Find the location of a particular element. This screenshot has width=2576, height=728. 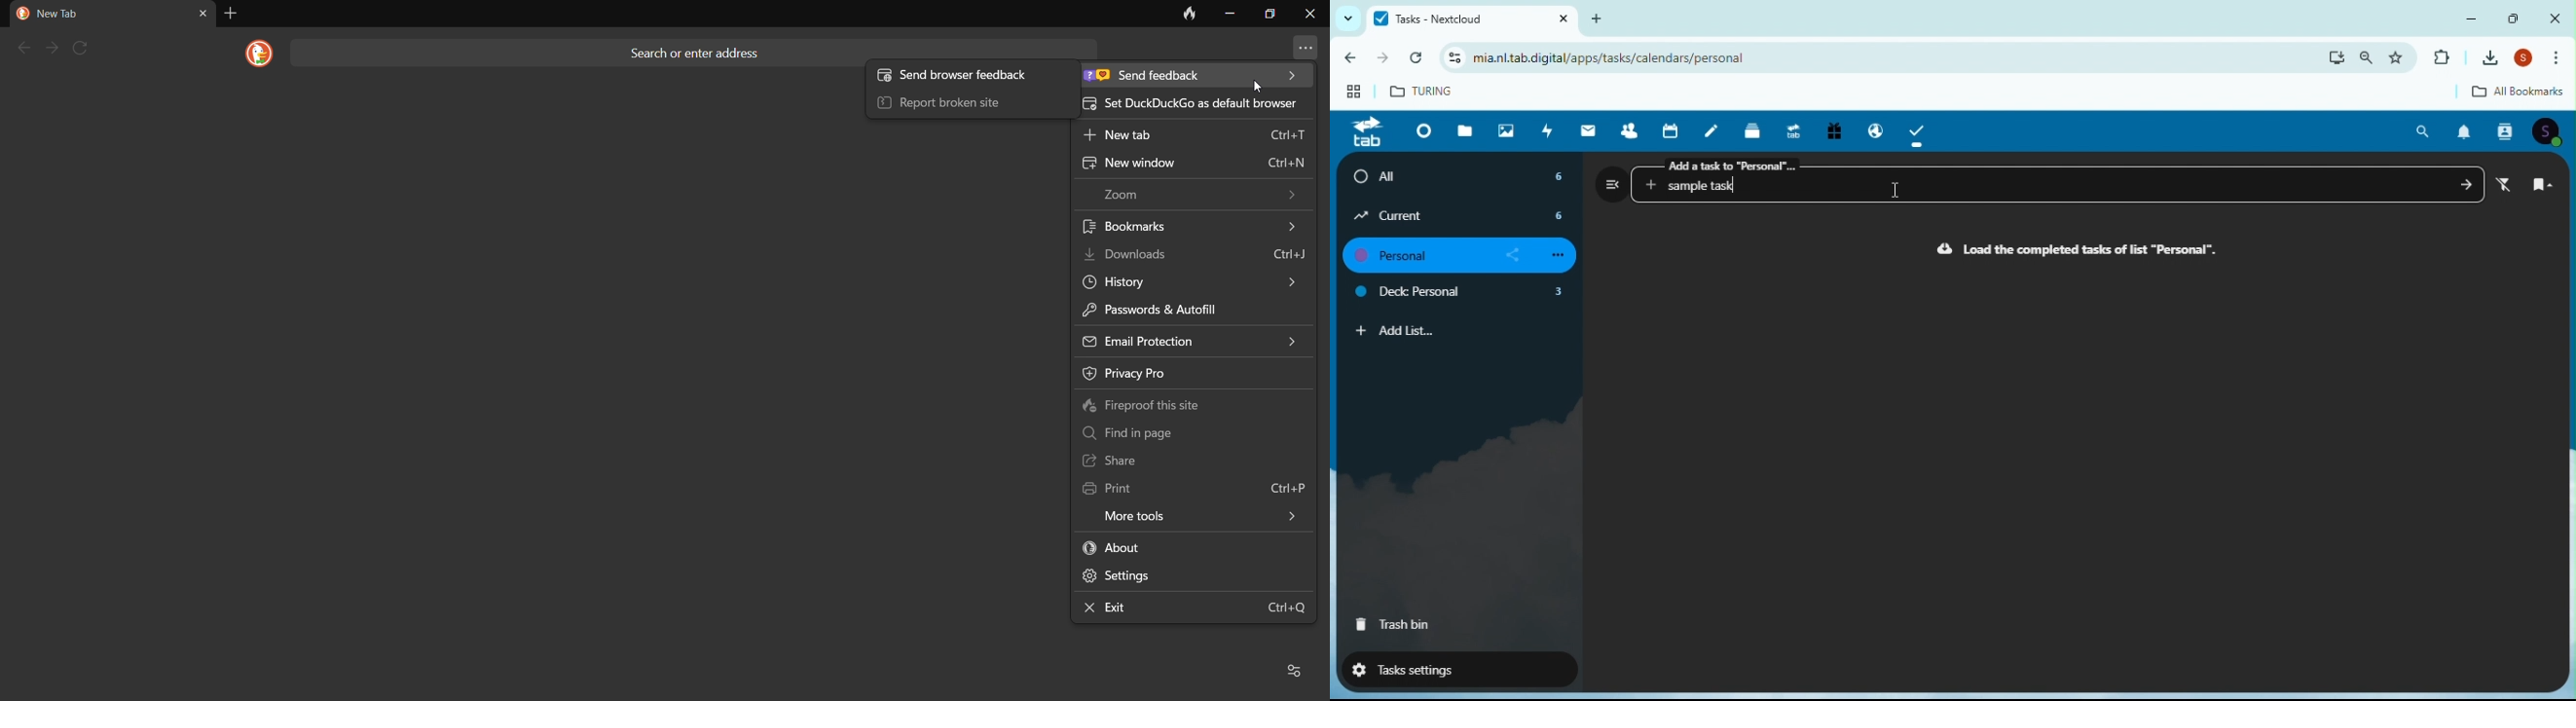

dropdown is located at coordinates (1344, 18).